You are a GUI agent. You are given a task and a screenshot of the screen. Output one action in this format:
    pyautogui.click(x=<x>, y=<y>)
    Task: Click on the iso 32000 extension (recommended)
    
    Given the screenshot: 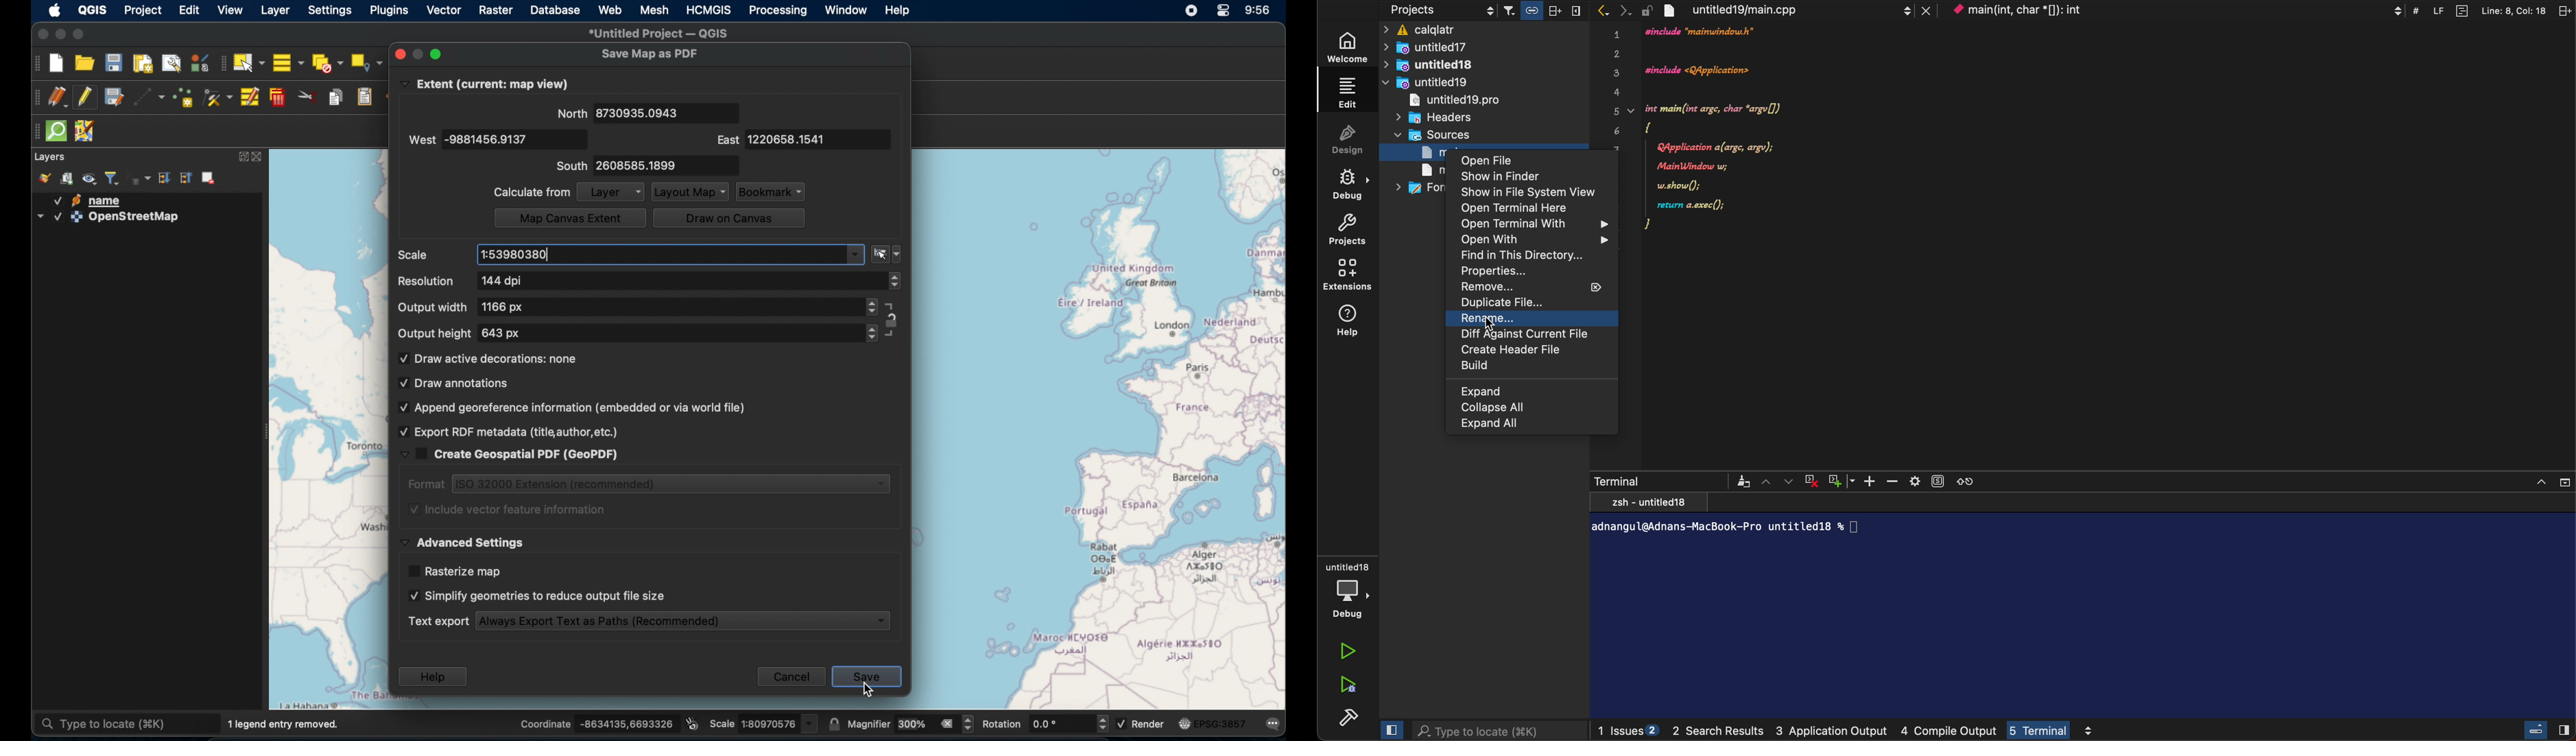 What is the action you would take?
    pyautogui.click(x=671, y=484)
    